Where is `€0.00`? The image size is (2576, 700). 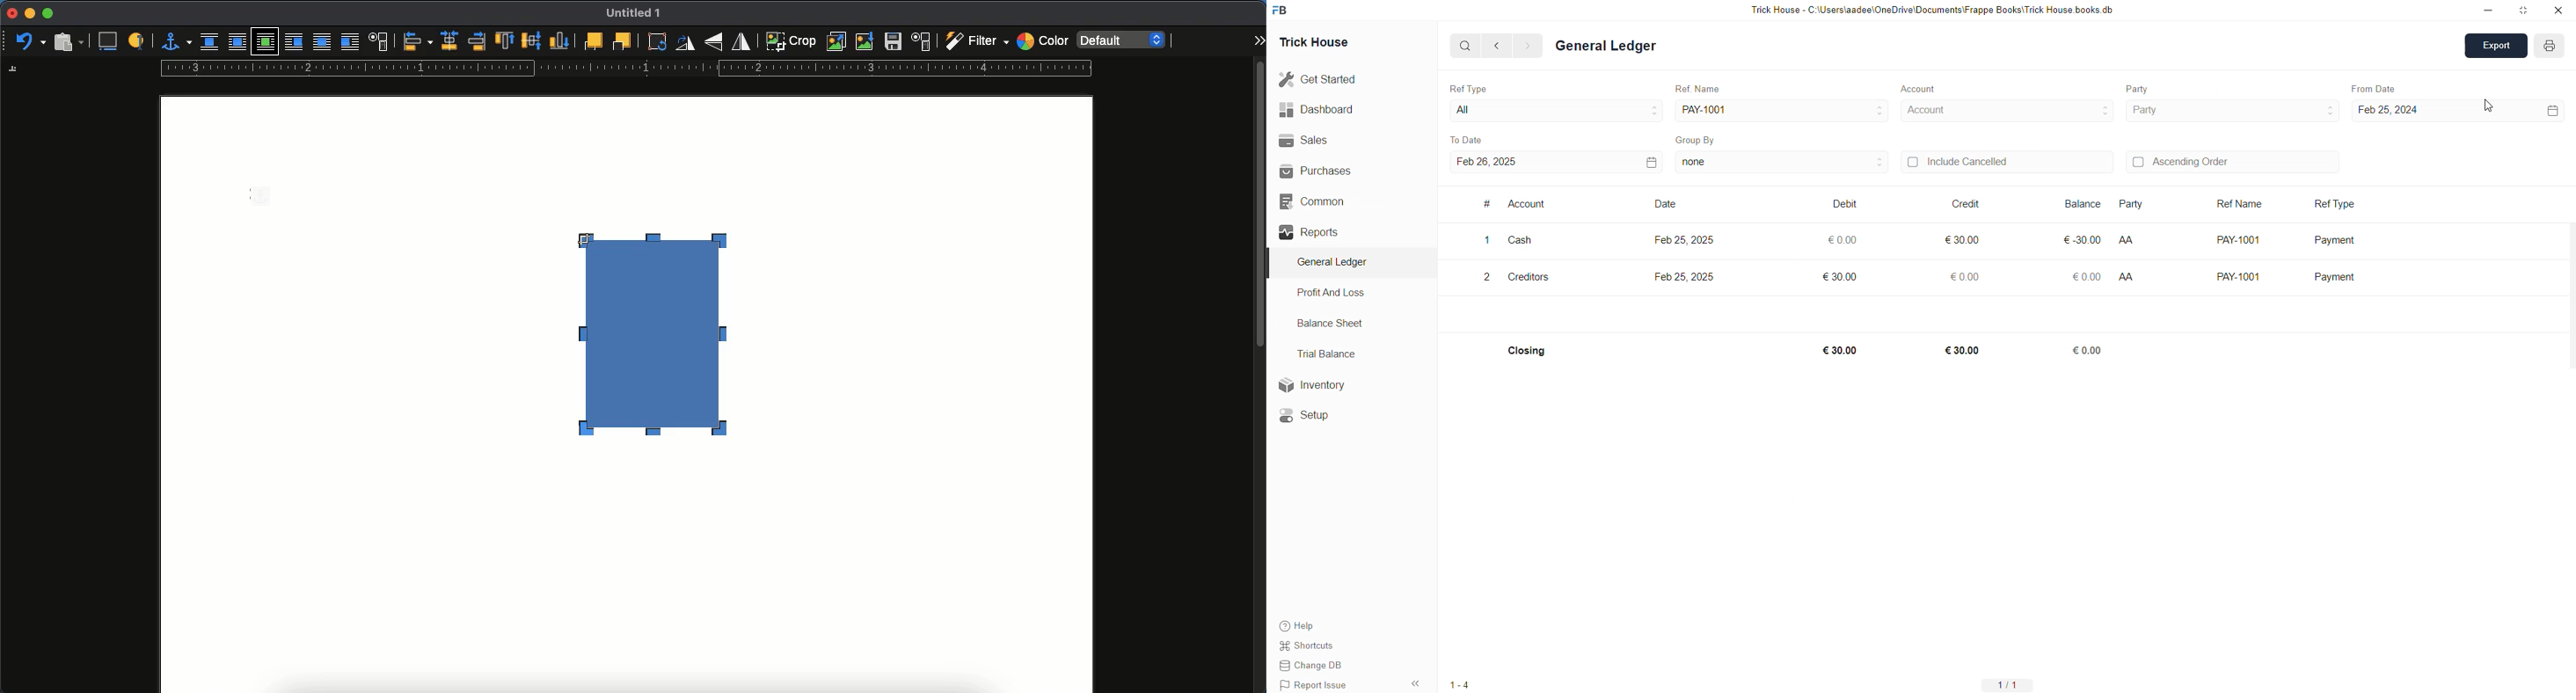 €0.00 is located at coordinates (2092, 353).